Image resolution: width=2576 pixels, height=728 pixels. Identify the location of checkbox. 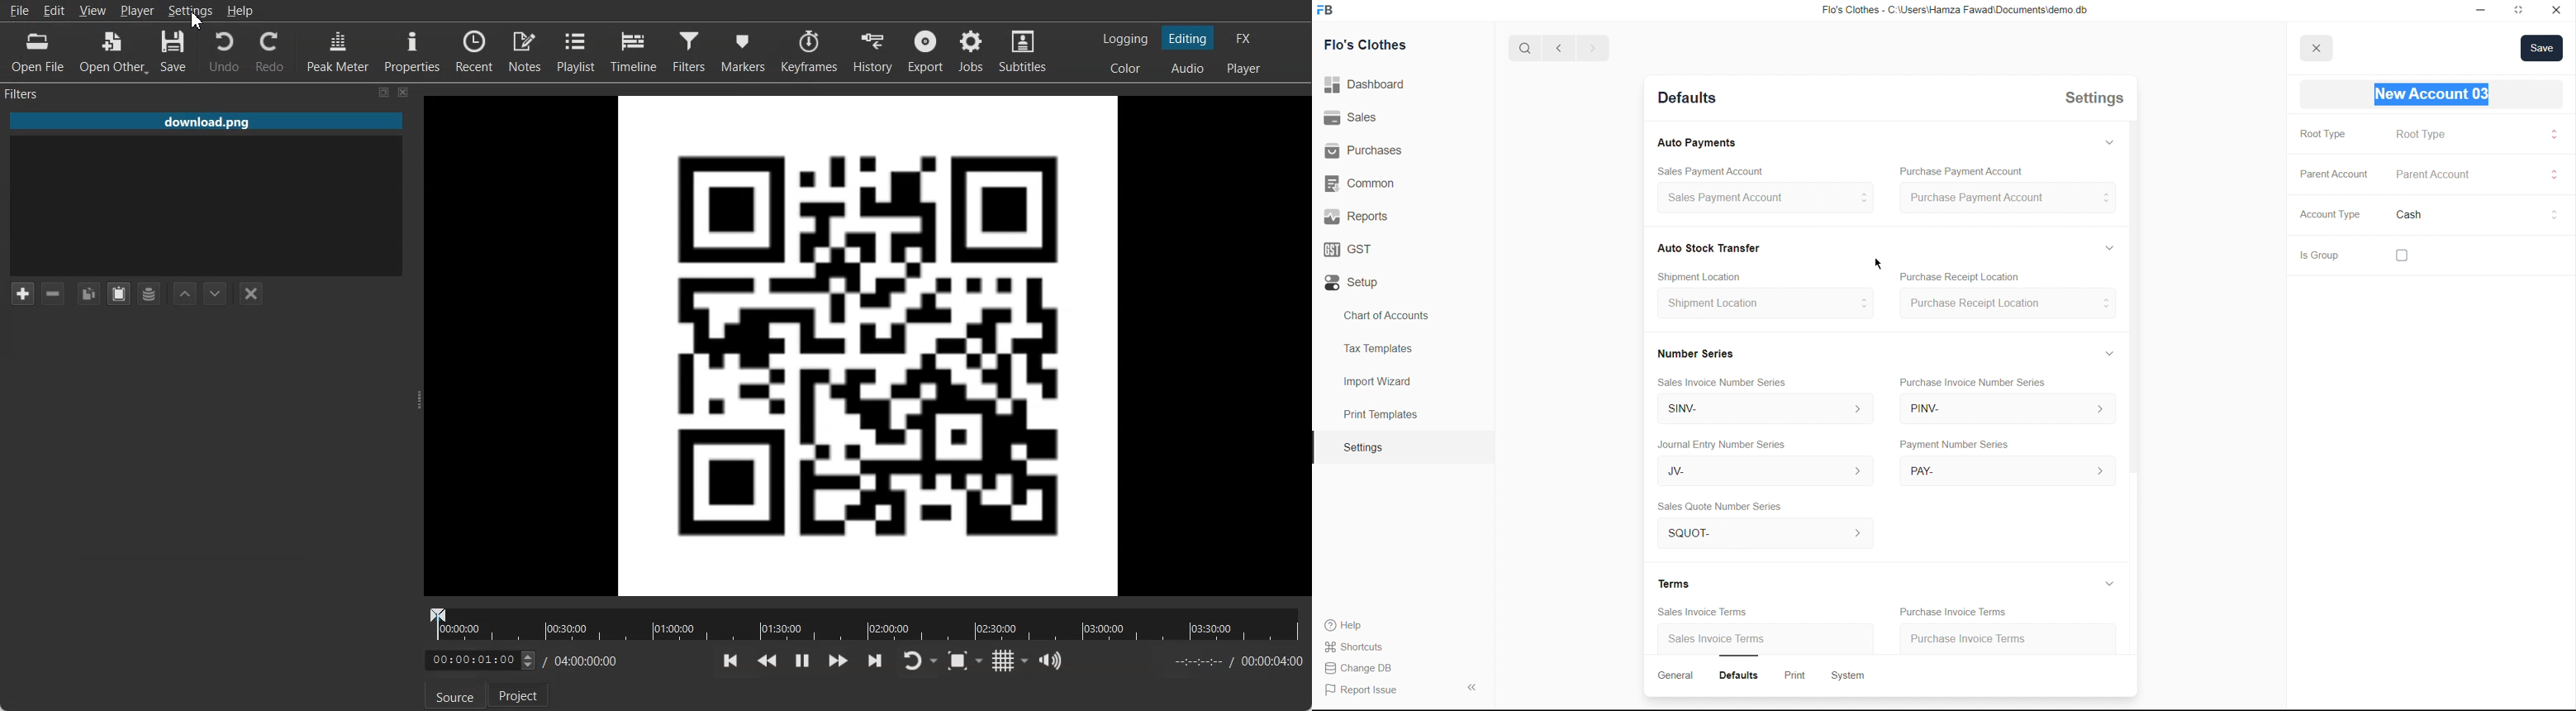
(2399, 255).